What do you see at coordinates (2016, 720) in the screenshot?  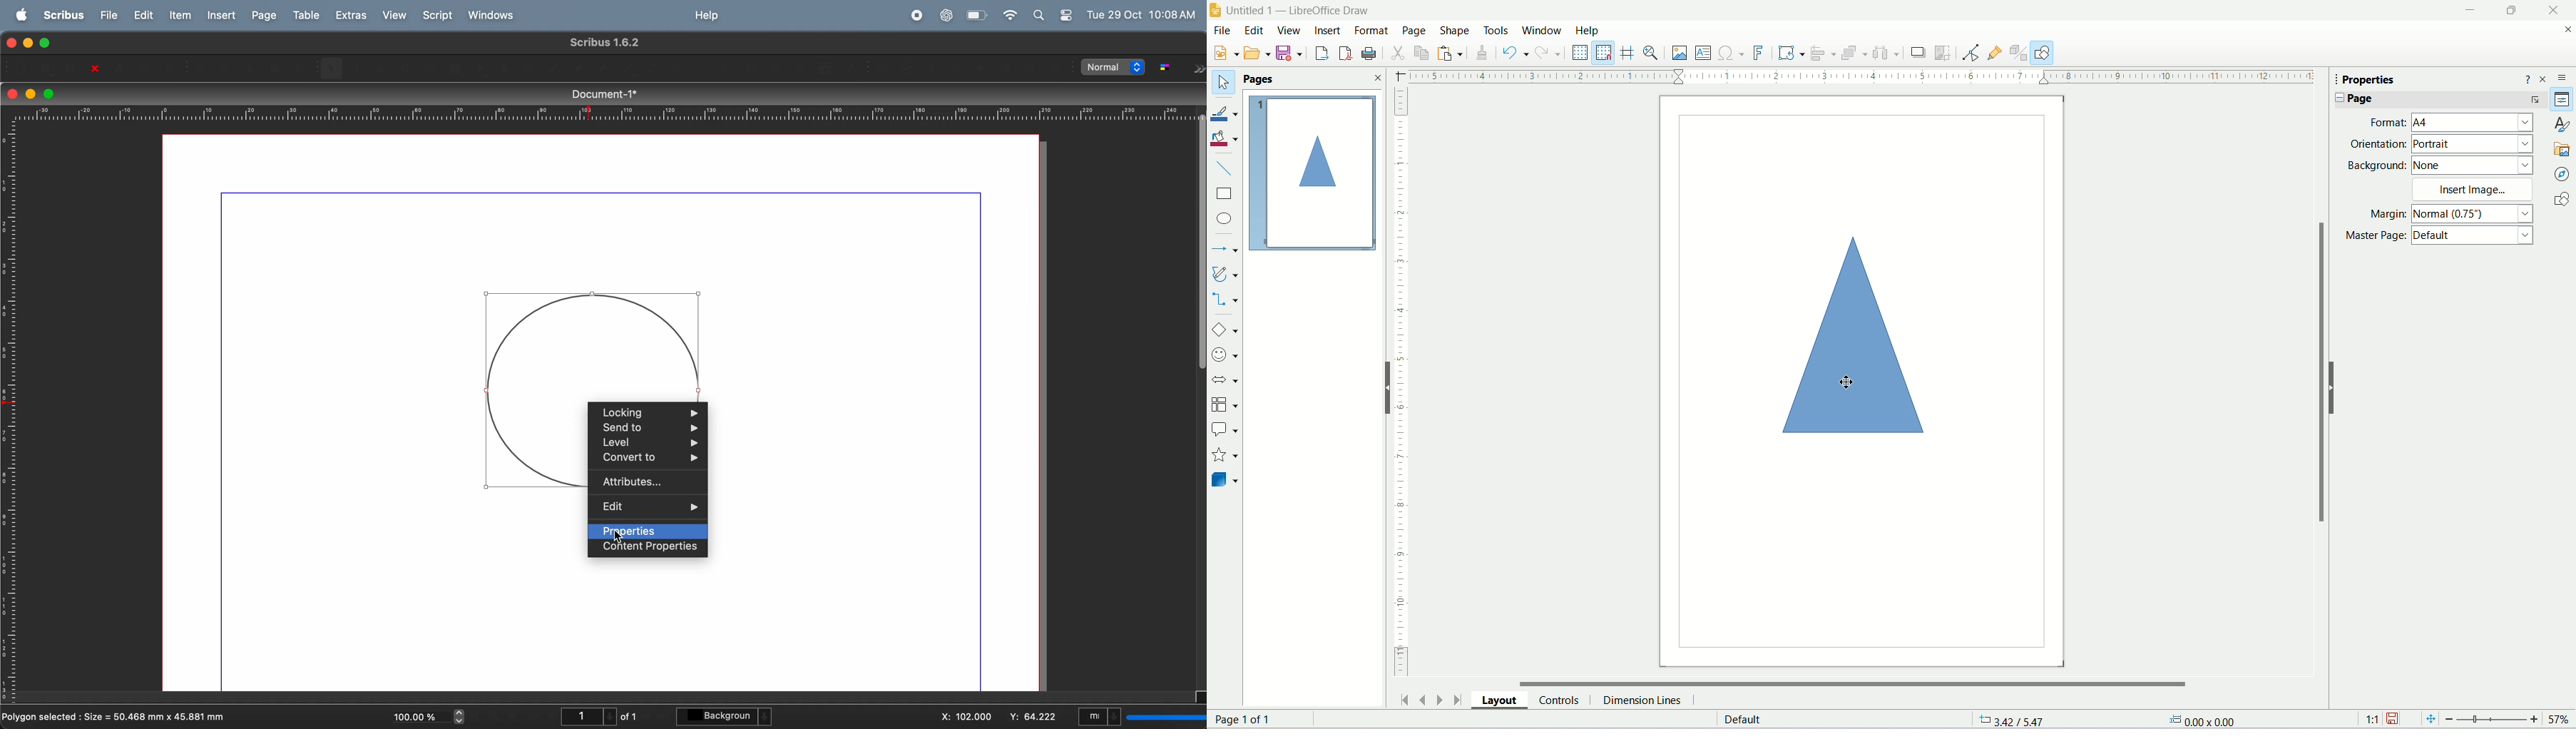 I see `Text` at bounding box center [2016, 720].